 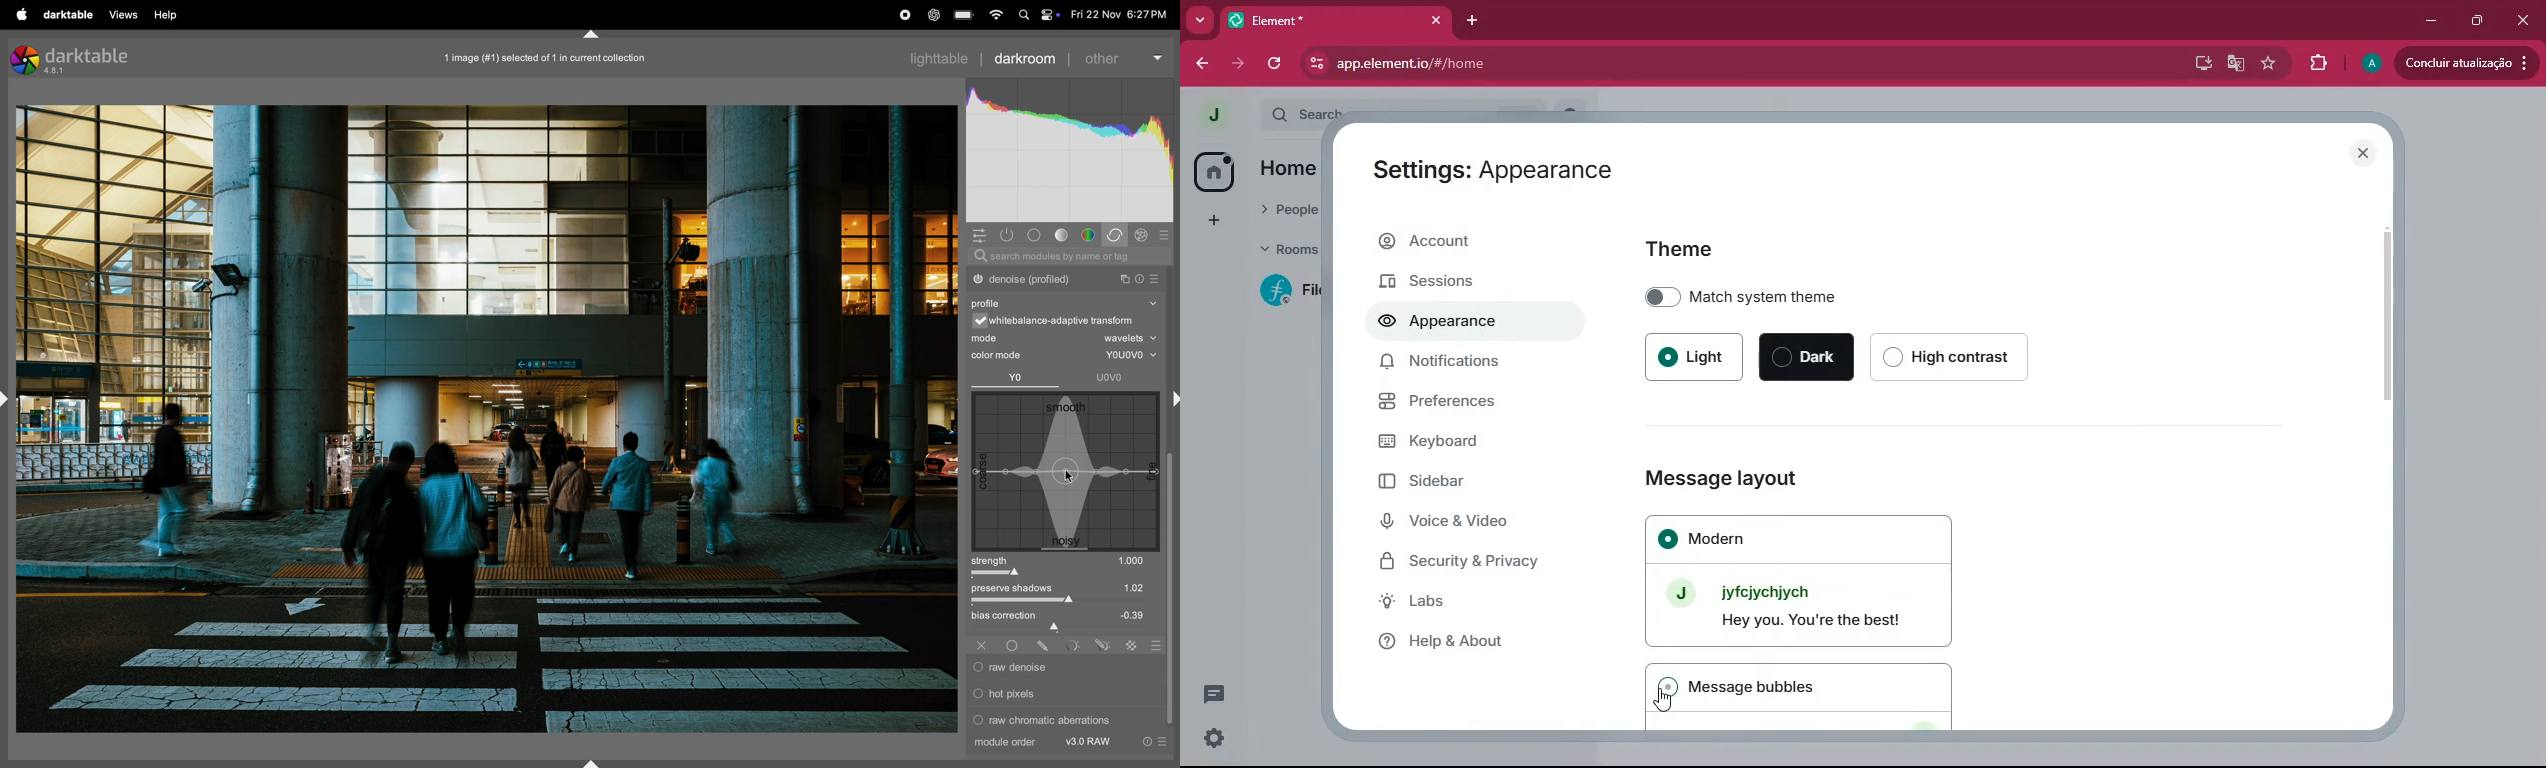 What do you see at coordinates (1010, 236) in the screenshot?
I see `show only active modes` at bounding box center [1010, 236].